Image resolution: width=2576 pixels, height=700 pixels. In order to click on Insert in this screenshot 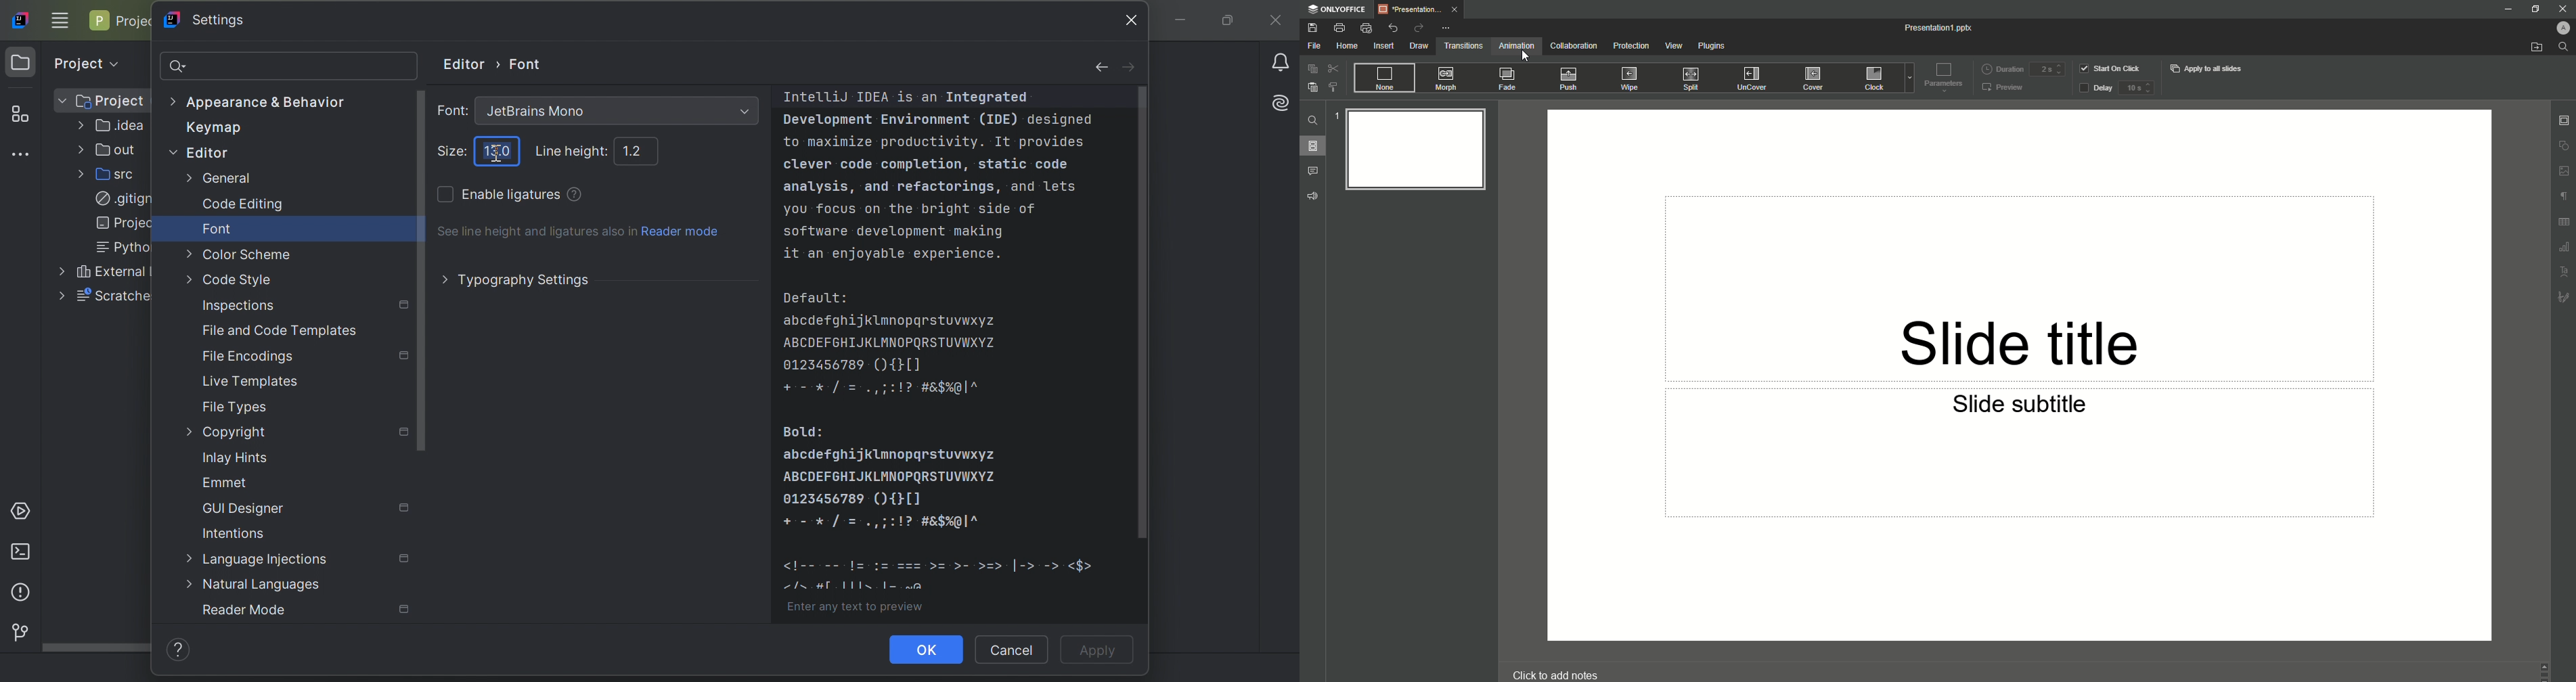, I will do `click(1381, 46)`.